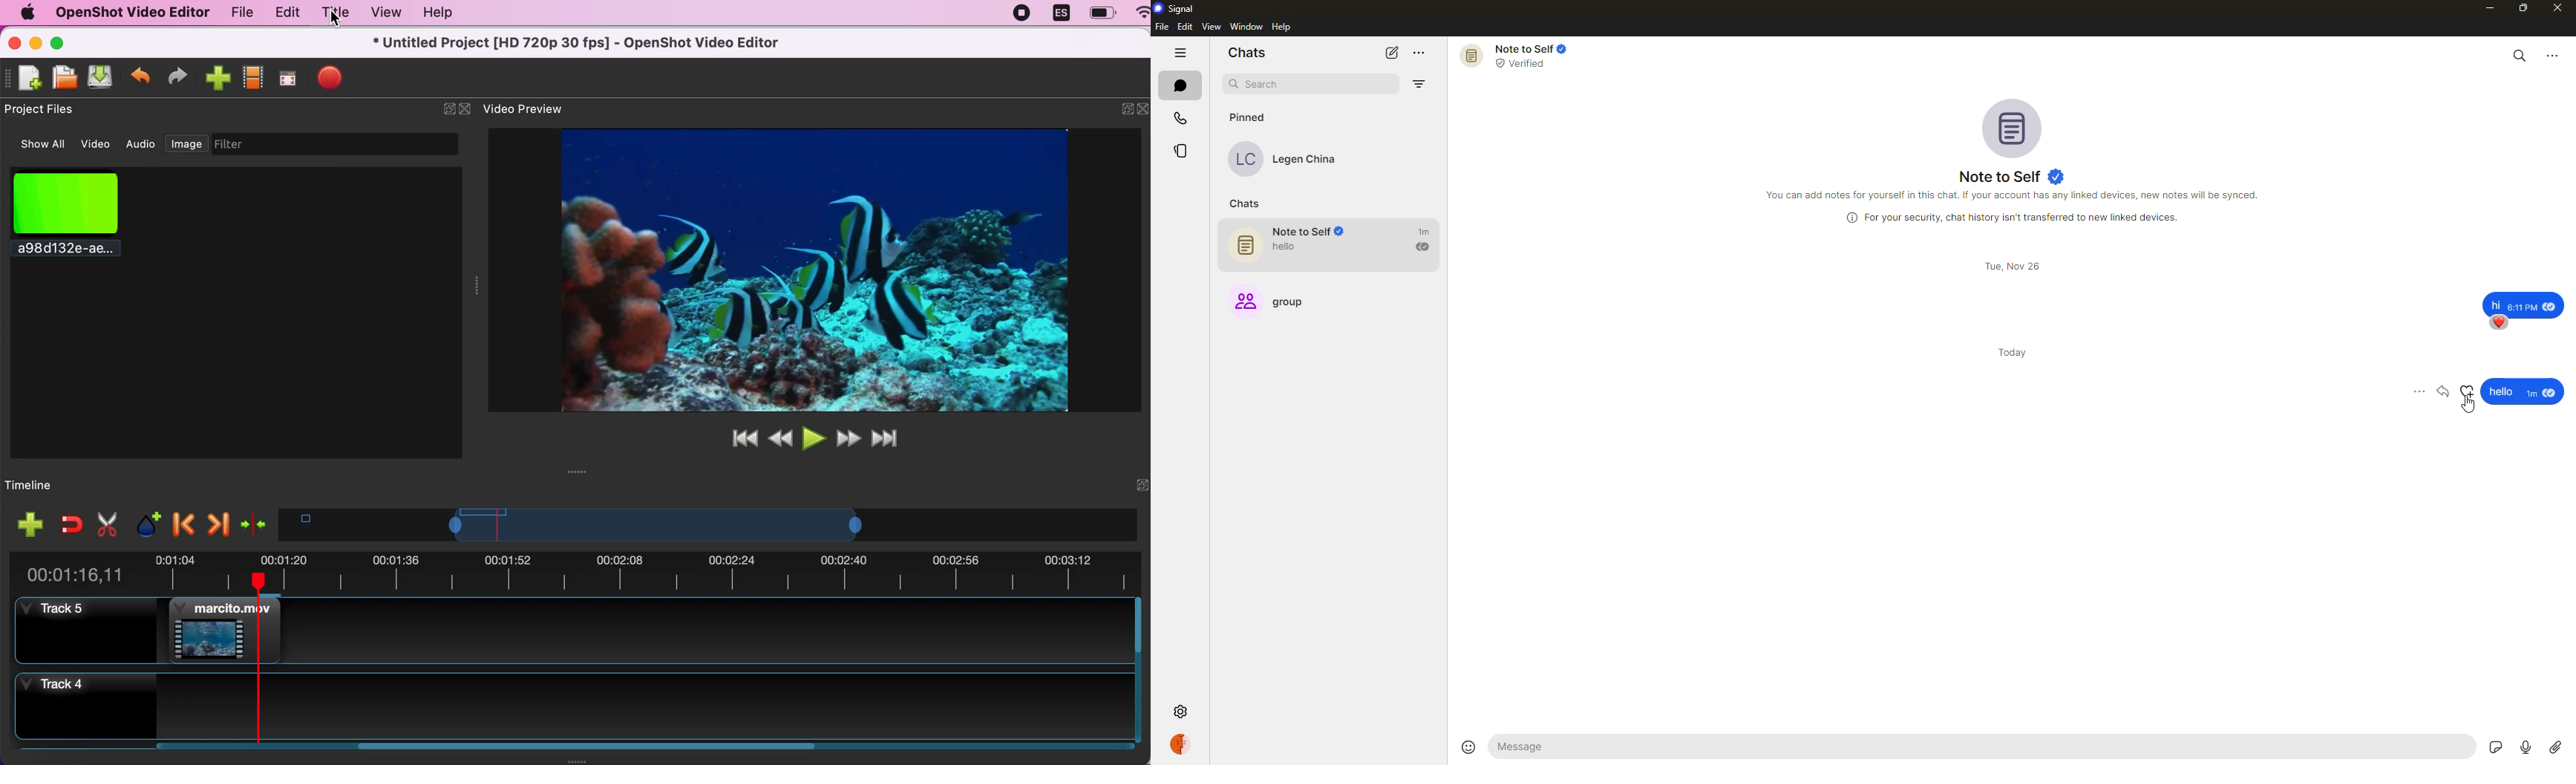 The width and height of the screenshot is (2576, 784). I want to click on video preview, so click(801, 268).